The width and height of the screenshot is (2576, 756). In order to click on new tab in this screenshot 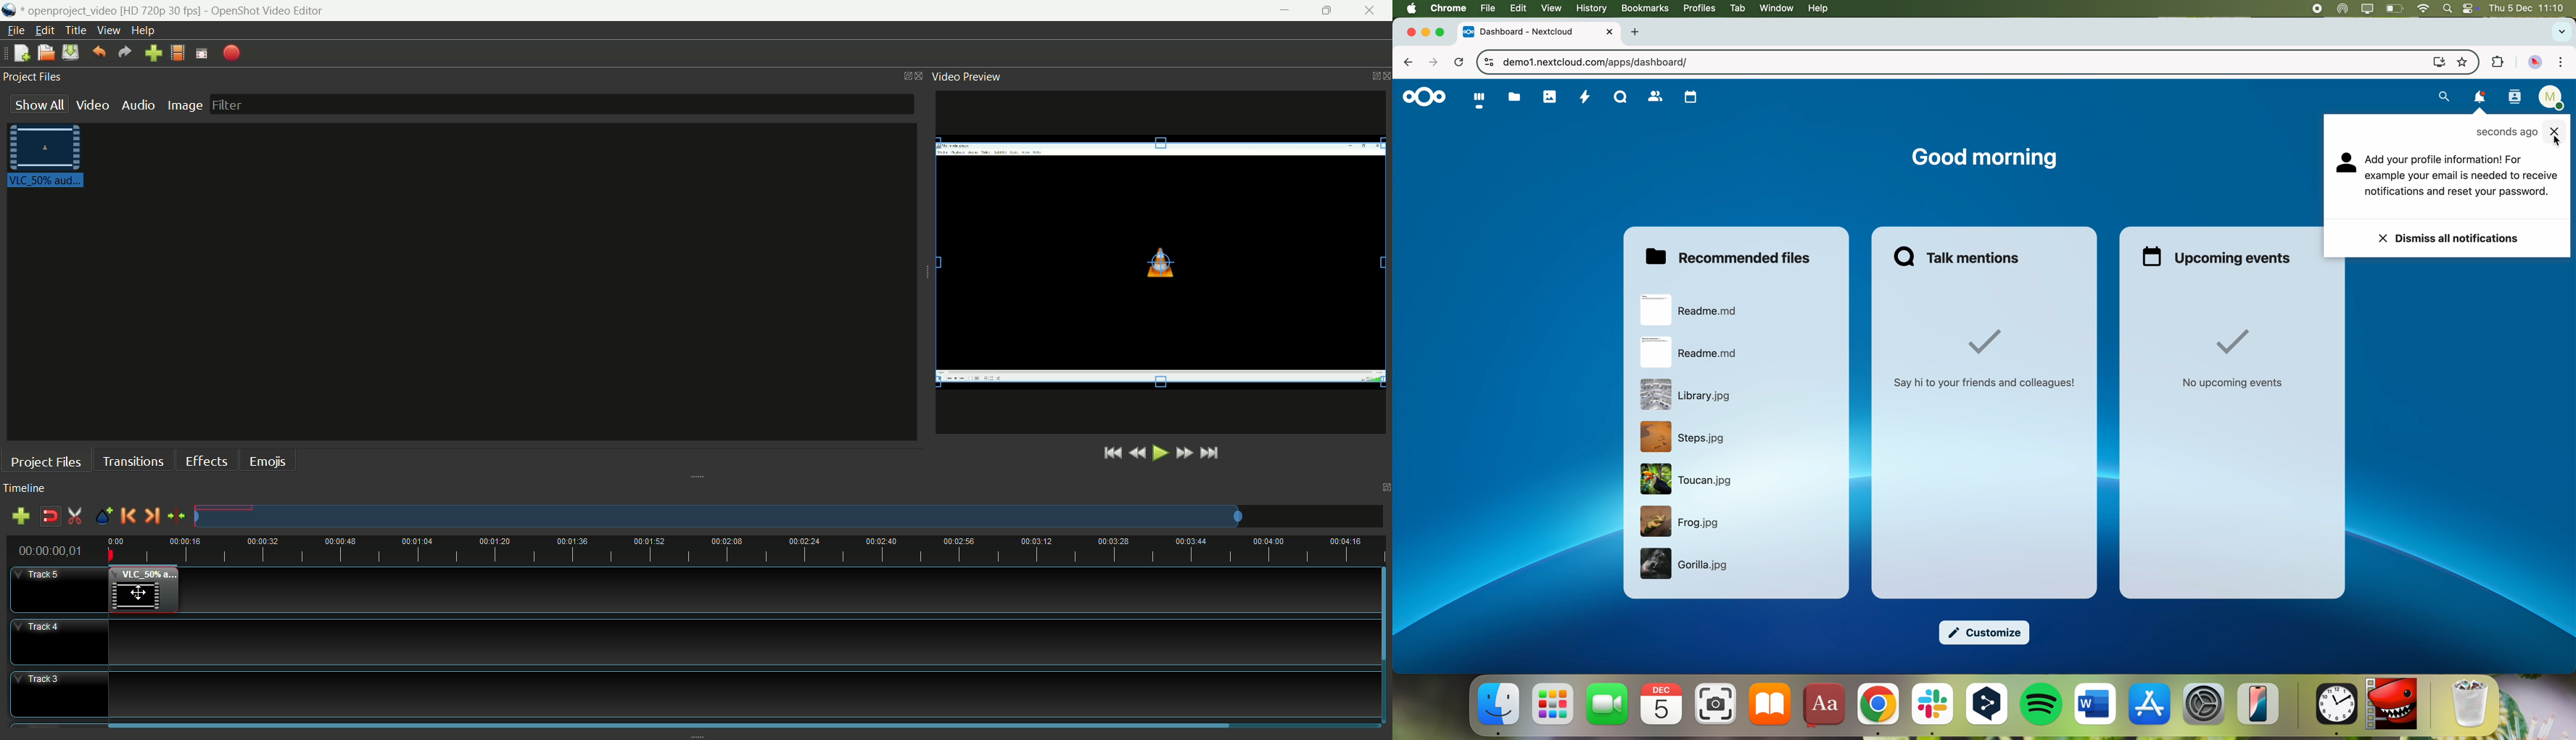, I will do `click(1637, 32)`.